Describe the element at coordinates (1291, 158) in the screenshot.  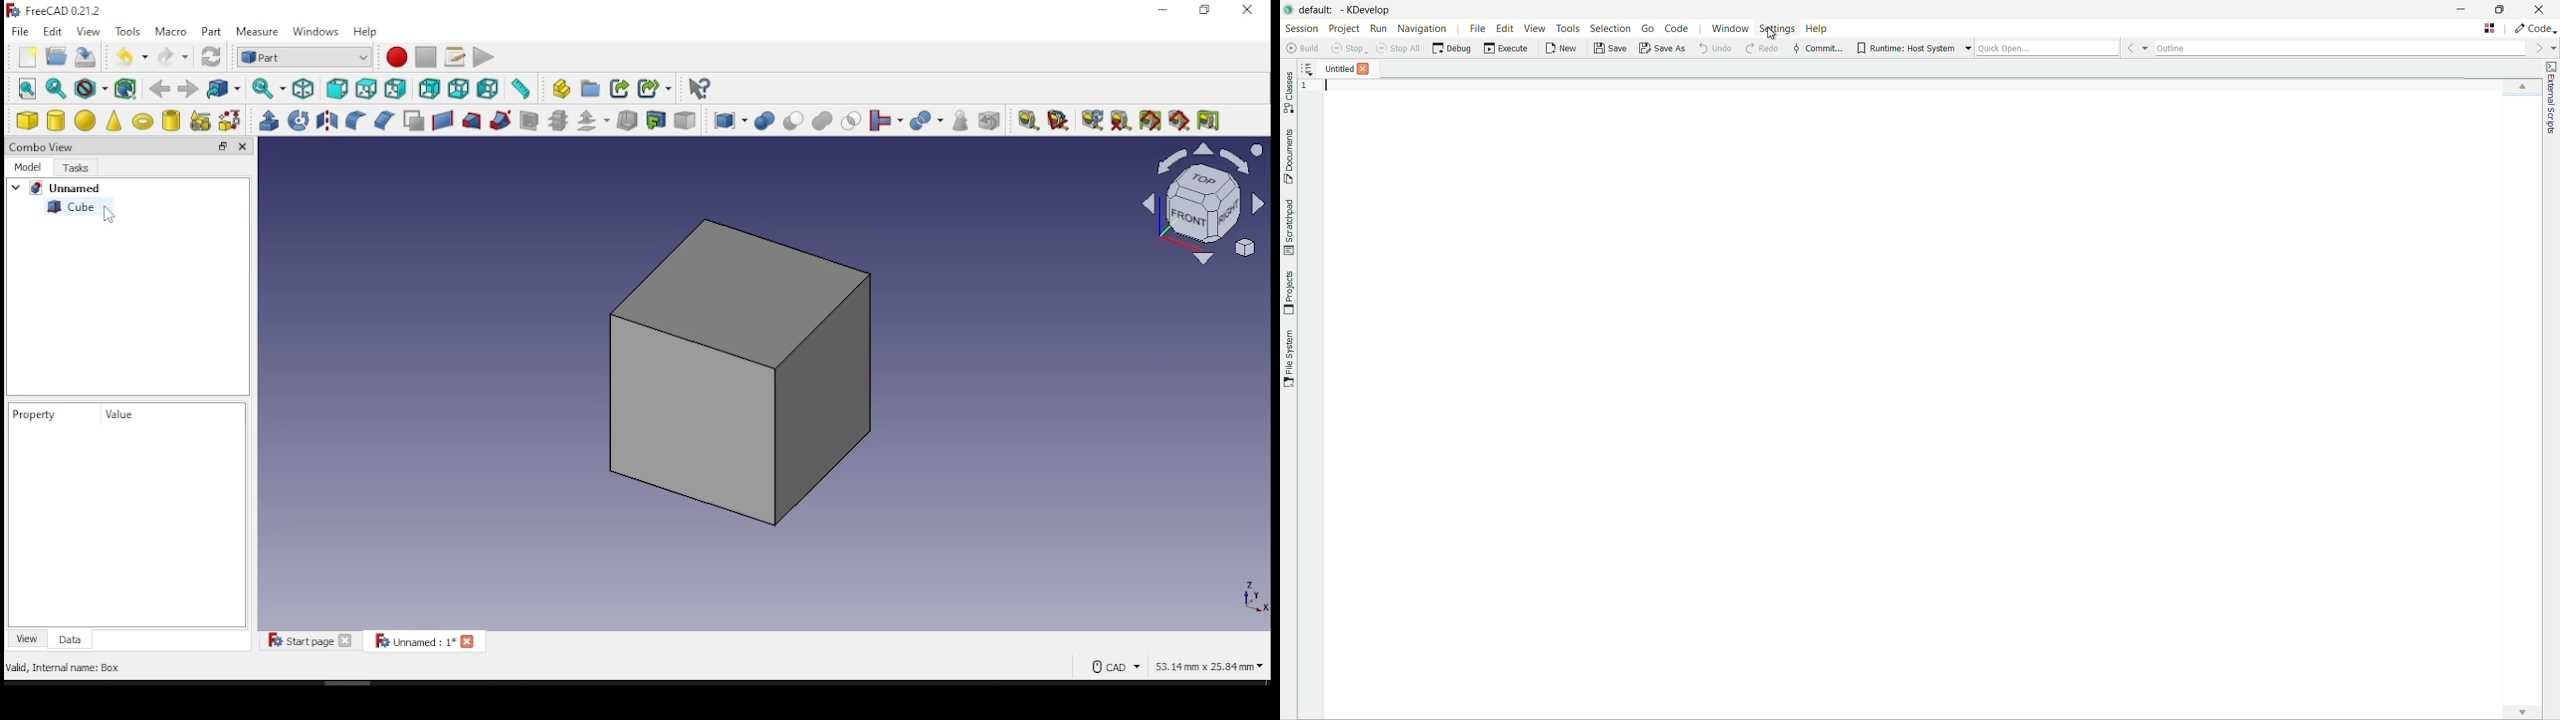
I see `toggle documents` at that location.